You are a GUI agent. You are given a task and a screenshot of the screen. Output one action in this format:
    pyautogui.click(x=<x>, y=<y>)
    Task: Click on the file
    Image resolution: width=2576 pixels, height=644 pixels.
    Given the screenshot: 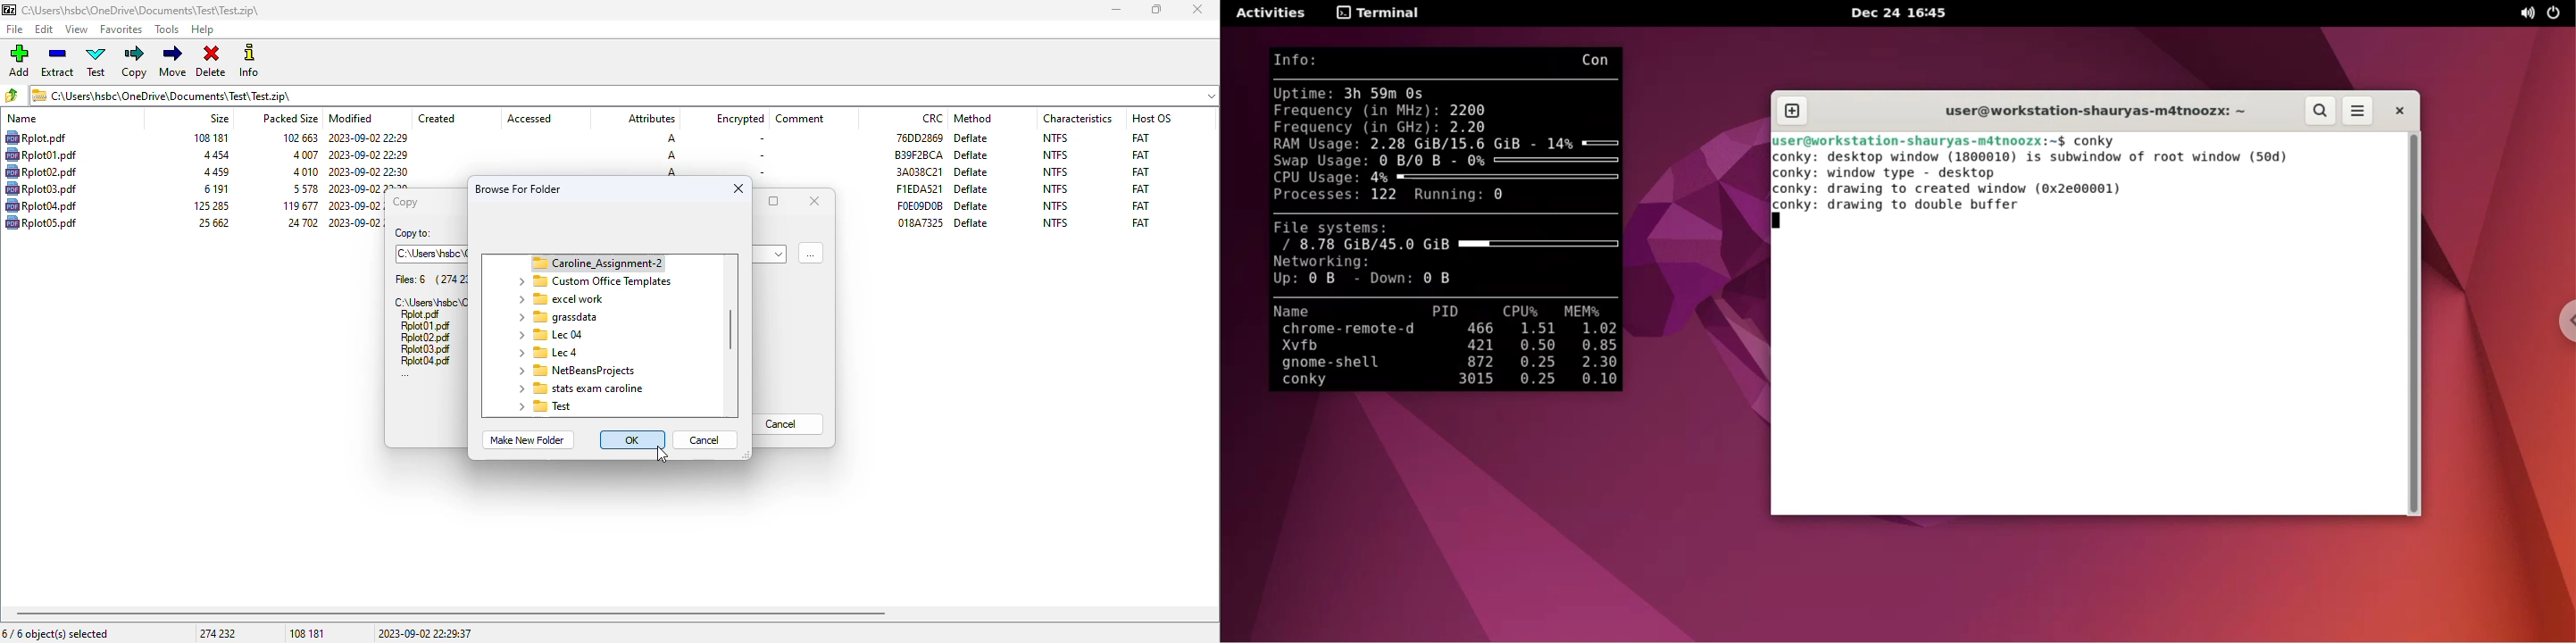 What is the action you would take?
    pyautogui.click(x=41, y=221)
    